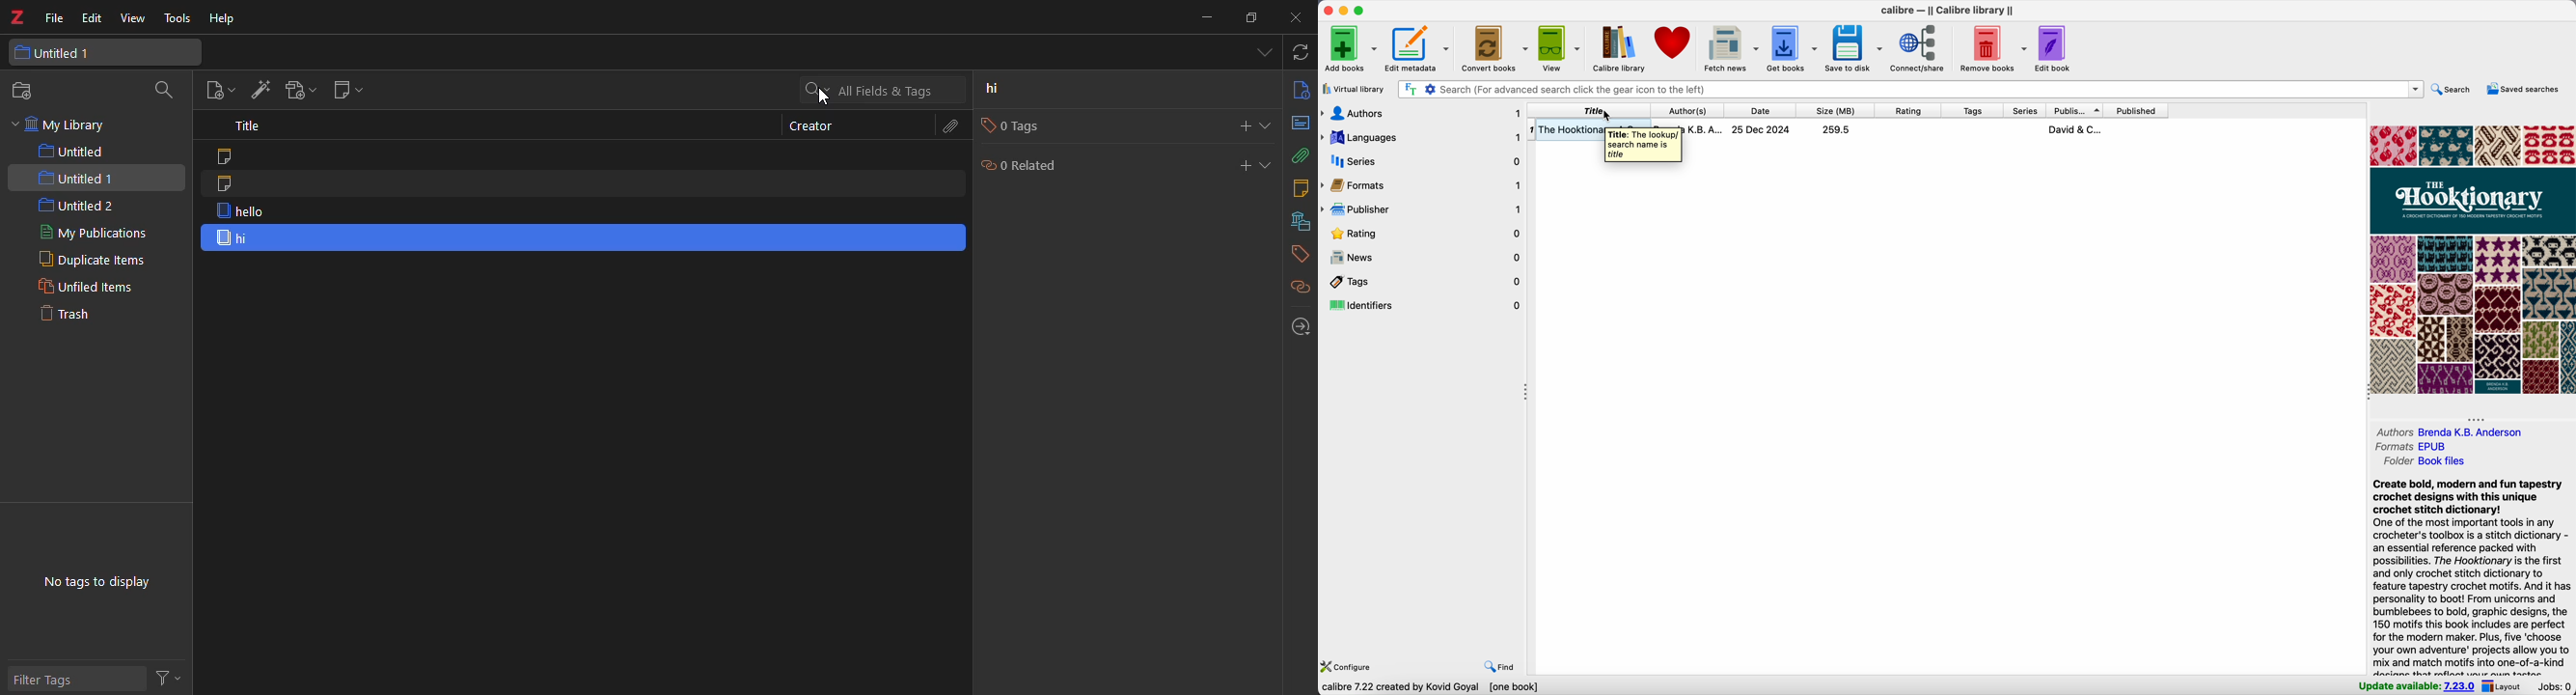 The image size is (2576, 700). I want to click on authors Brenda K.B. Andreson, so click(2450, 431).